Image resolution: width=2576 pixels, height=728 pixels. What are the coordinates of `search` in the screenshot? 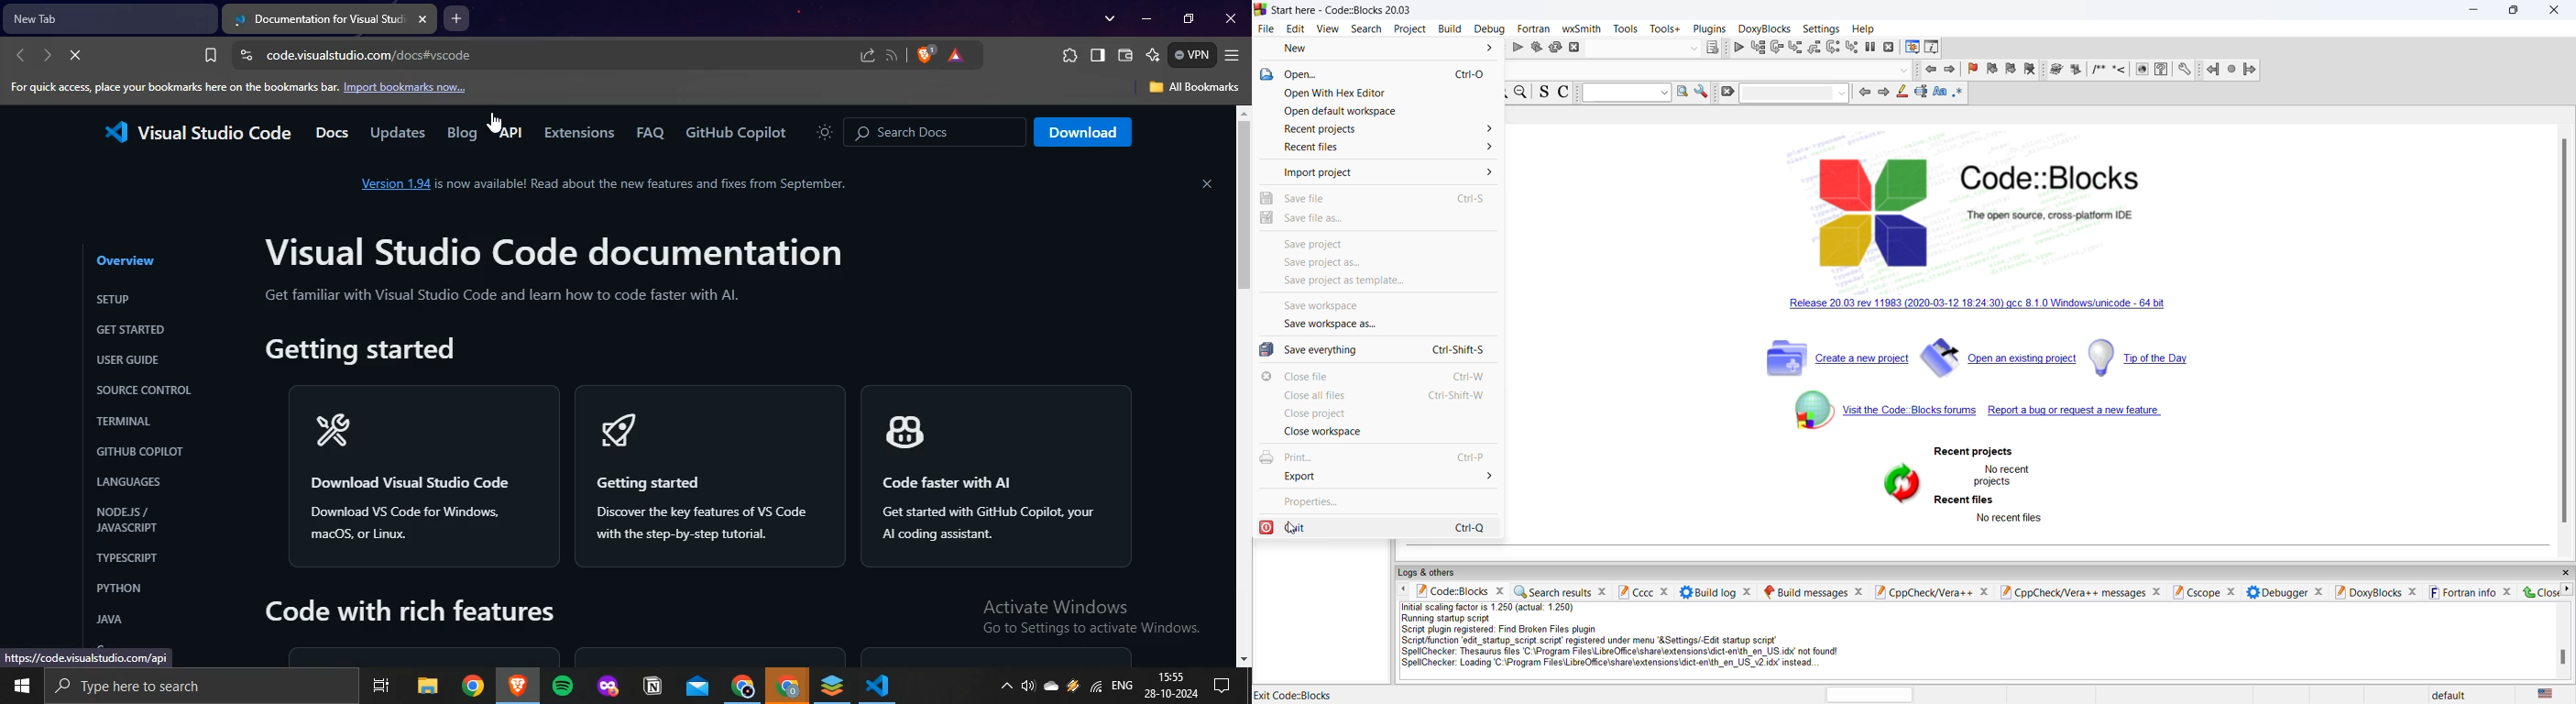 It's located at (1365, 30).